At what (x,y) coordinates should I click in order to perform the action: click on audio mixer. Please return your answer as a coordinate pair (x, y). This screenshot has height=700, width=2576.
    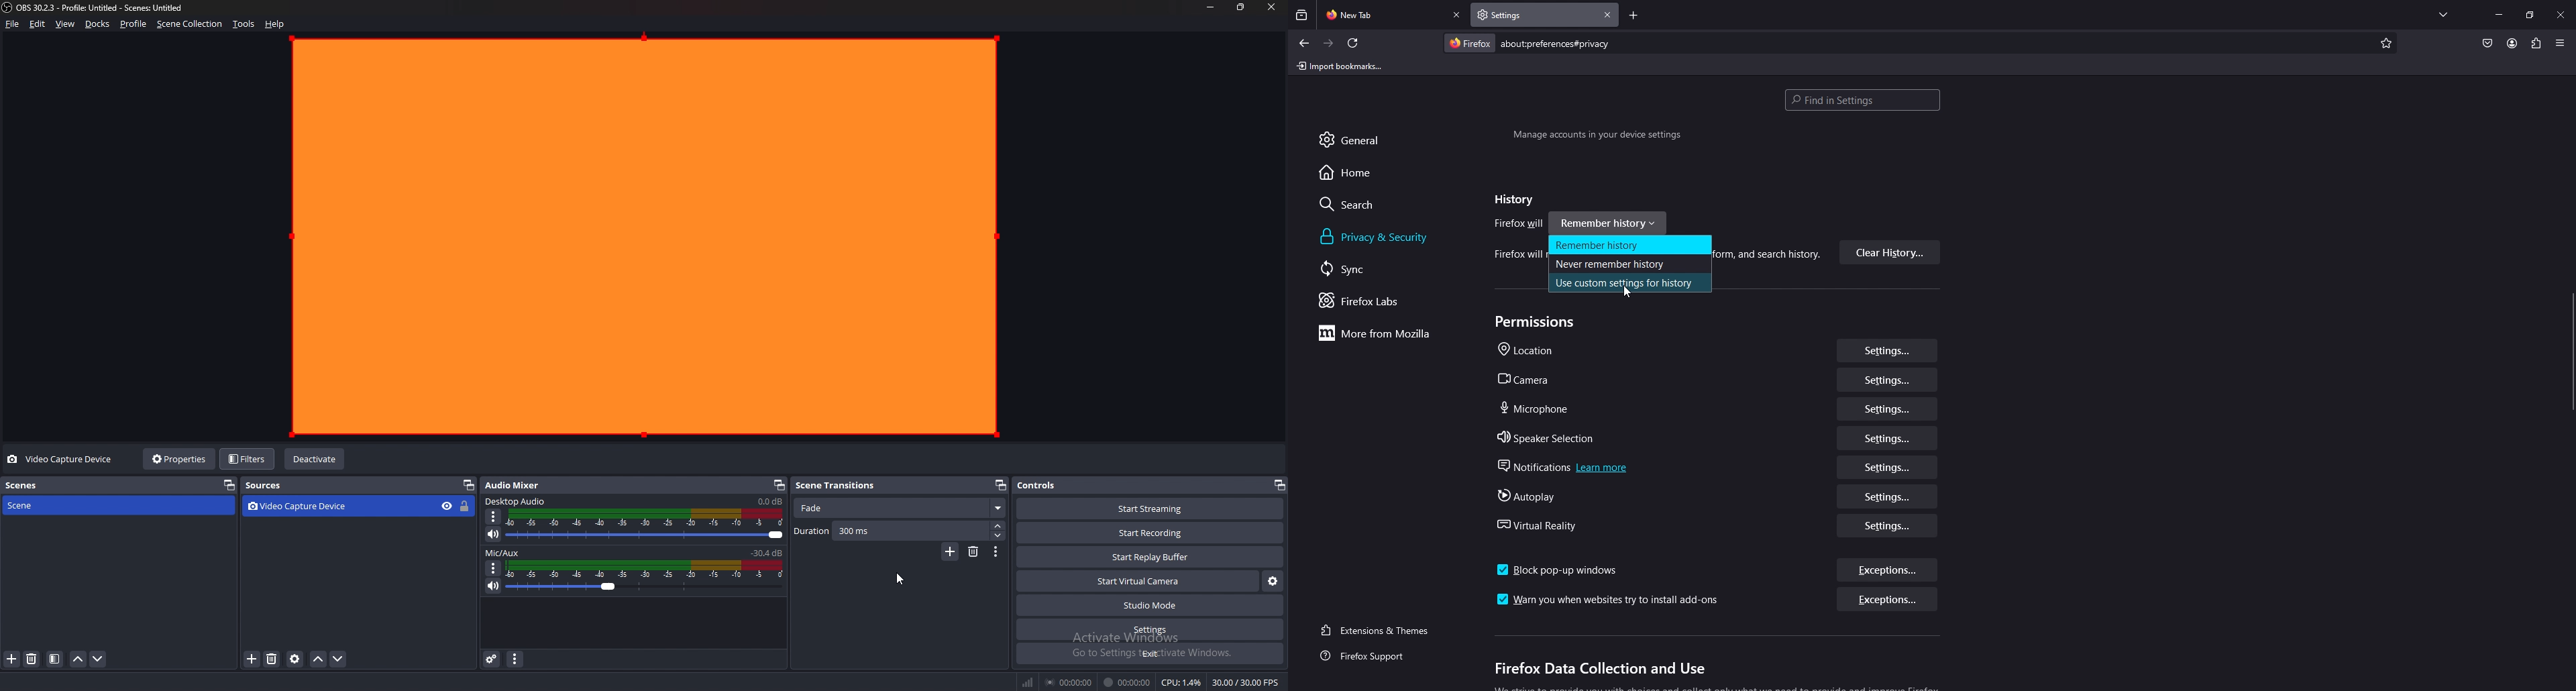
    Looking at the image, I should click on (517, 485).